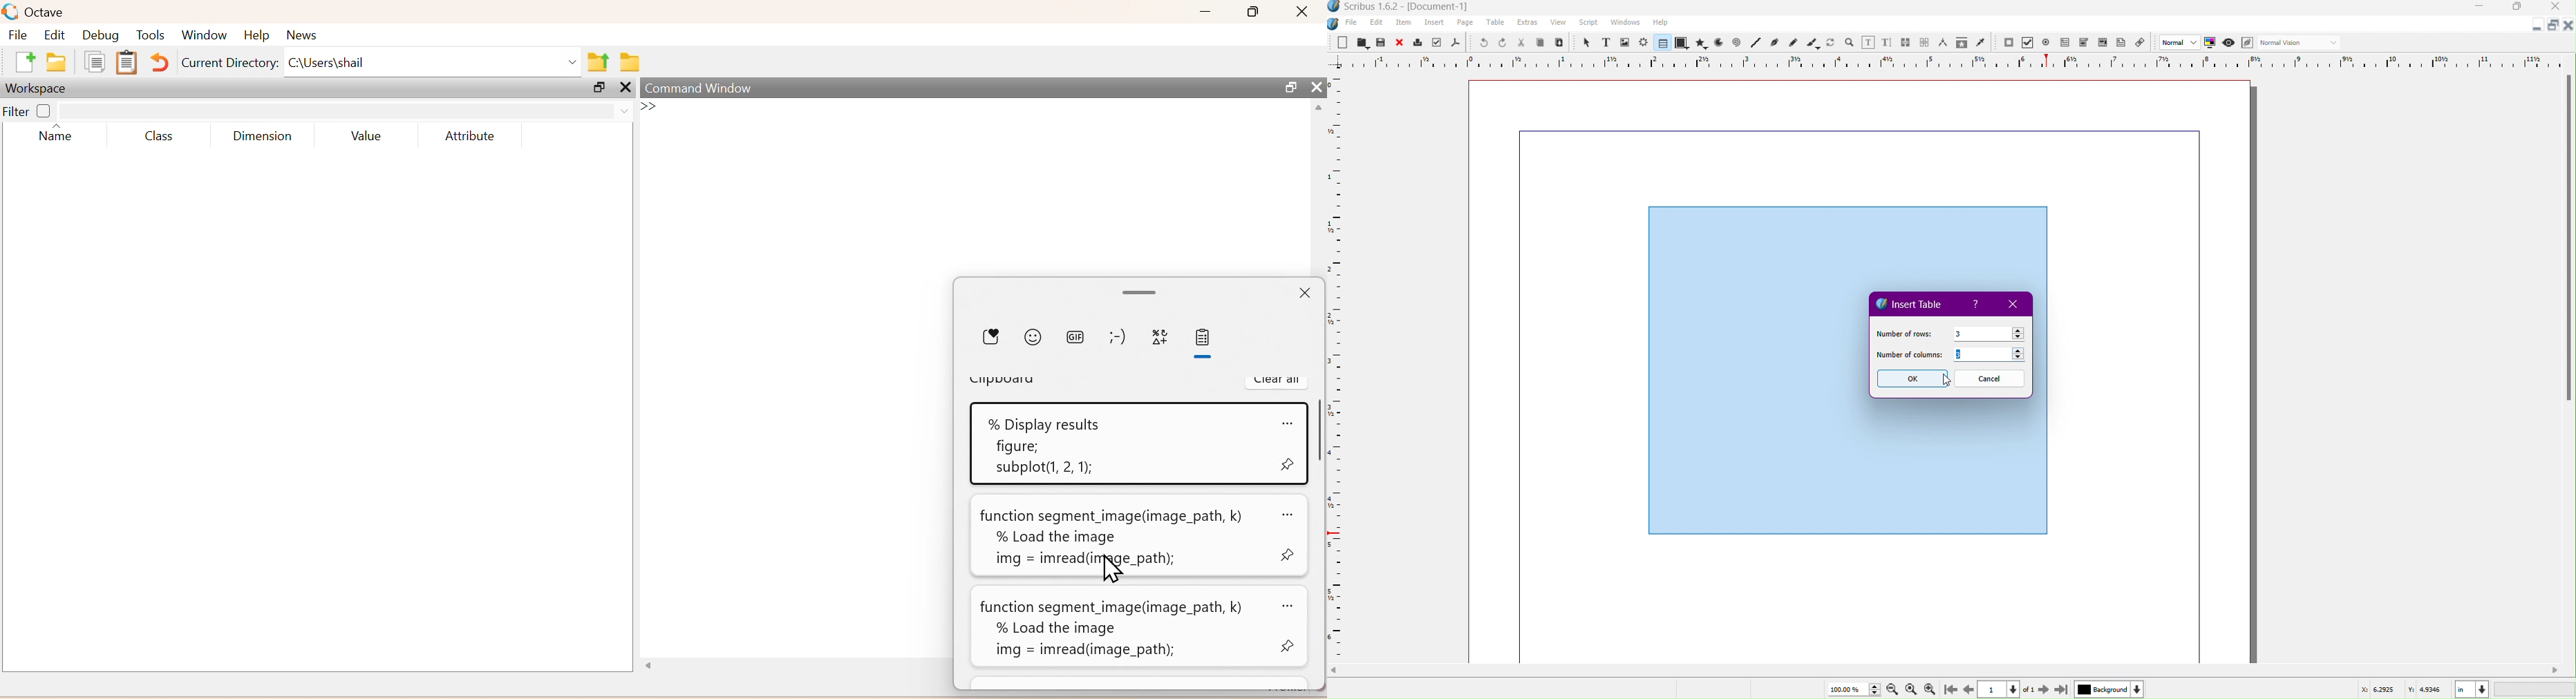 This screenshot has width=2576, height=700. I want to click on Image Preview Quality, so click(2180, 42).